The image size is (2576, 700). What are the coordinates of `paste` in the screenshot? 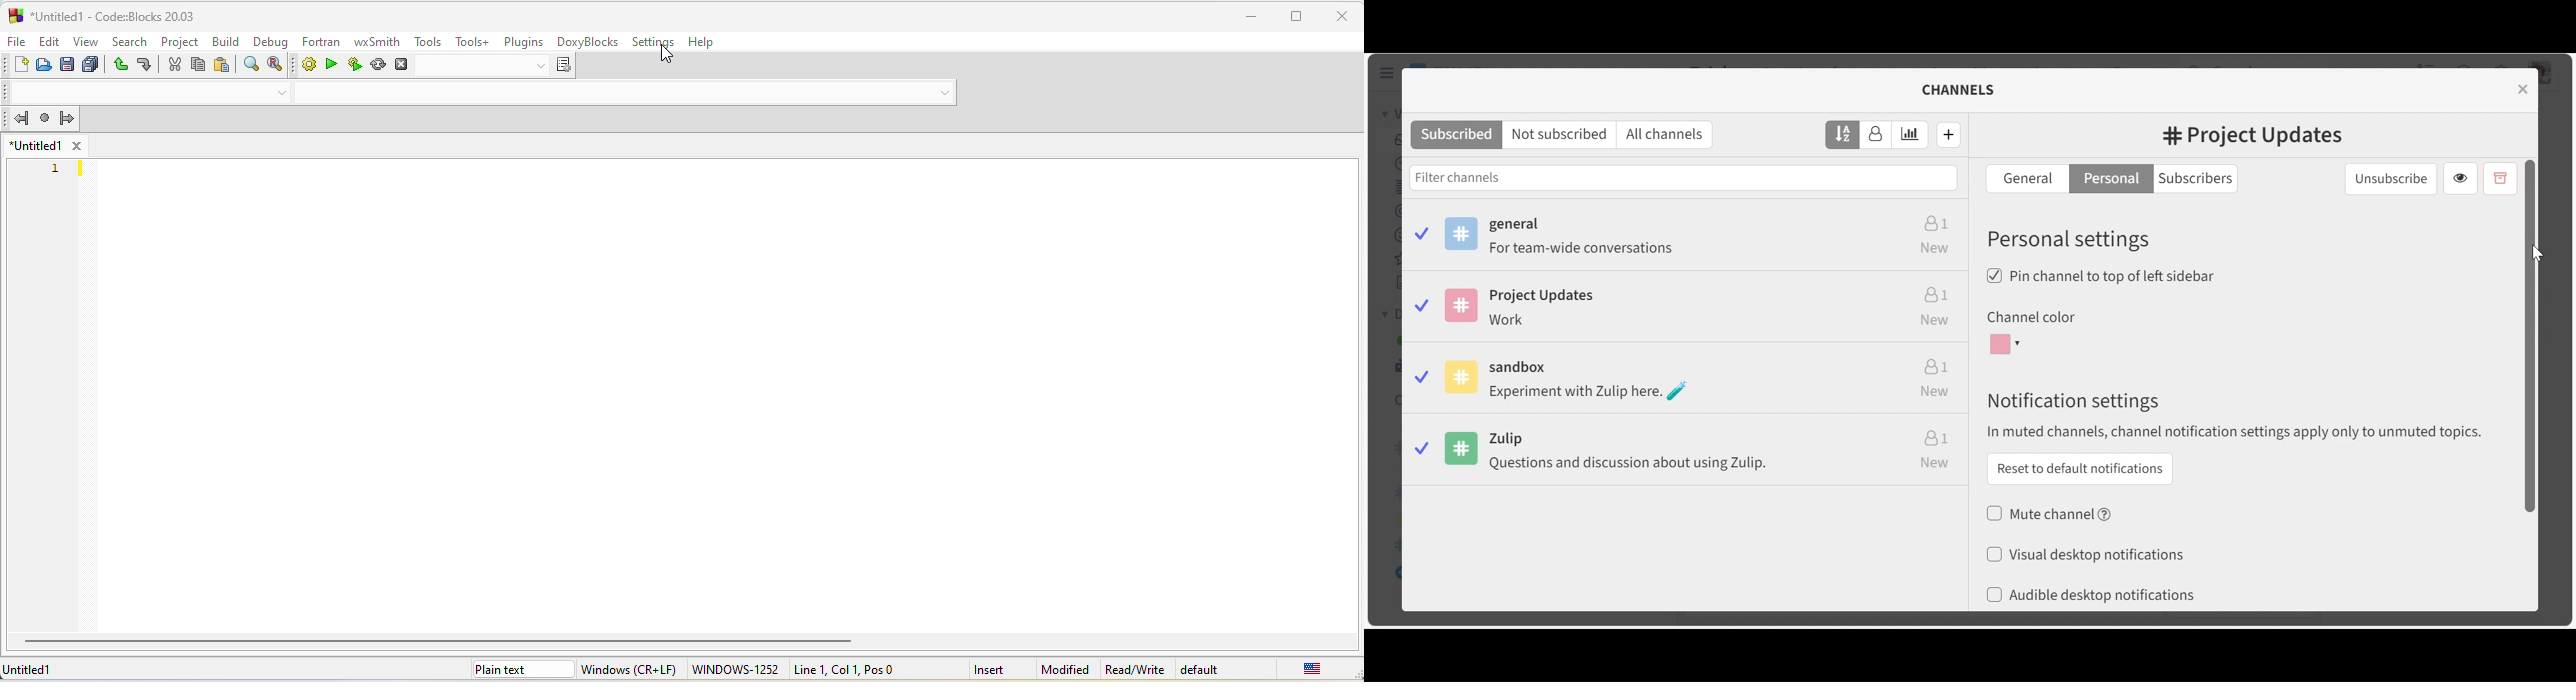 It's located at (223, 65).